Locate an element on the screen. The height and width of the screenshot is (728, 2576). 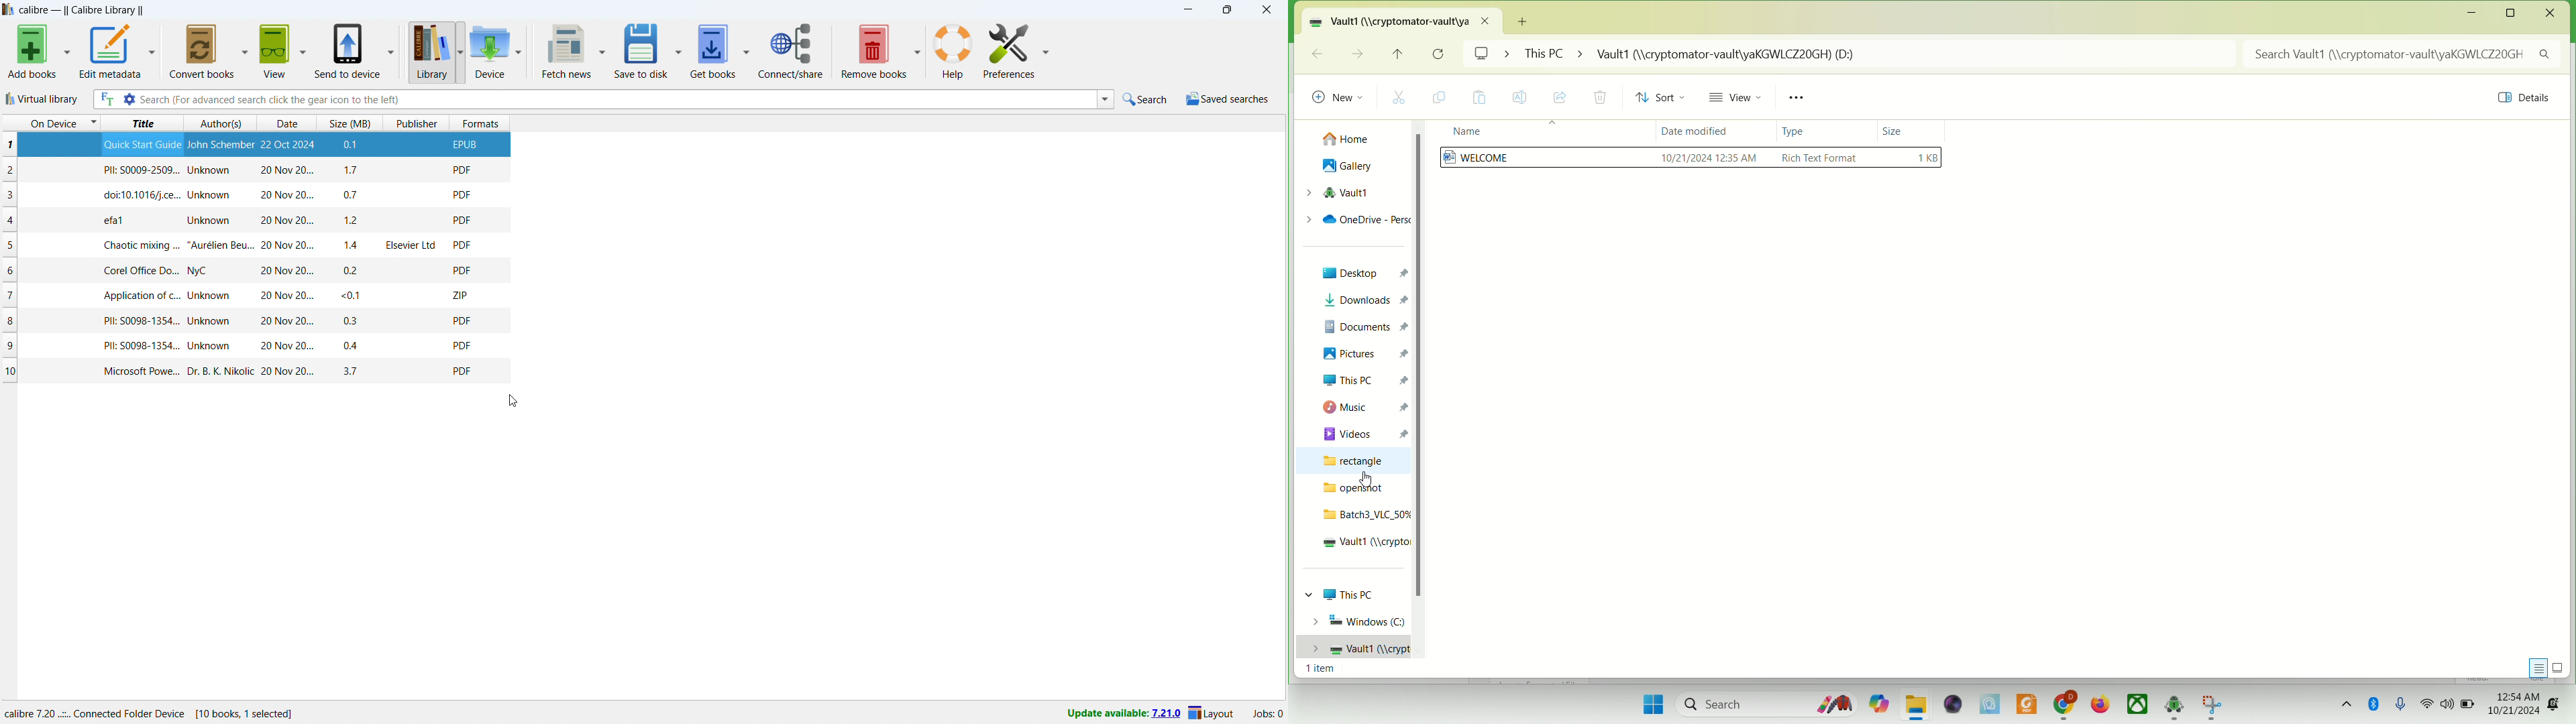
 save to disk options is located at coordinates (678, 50).